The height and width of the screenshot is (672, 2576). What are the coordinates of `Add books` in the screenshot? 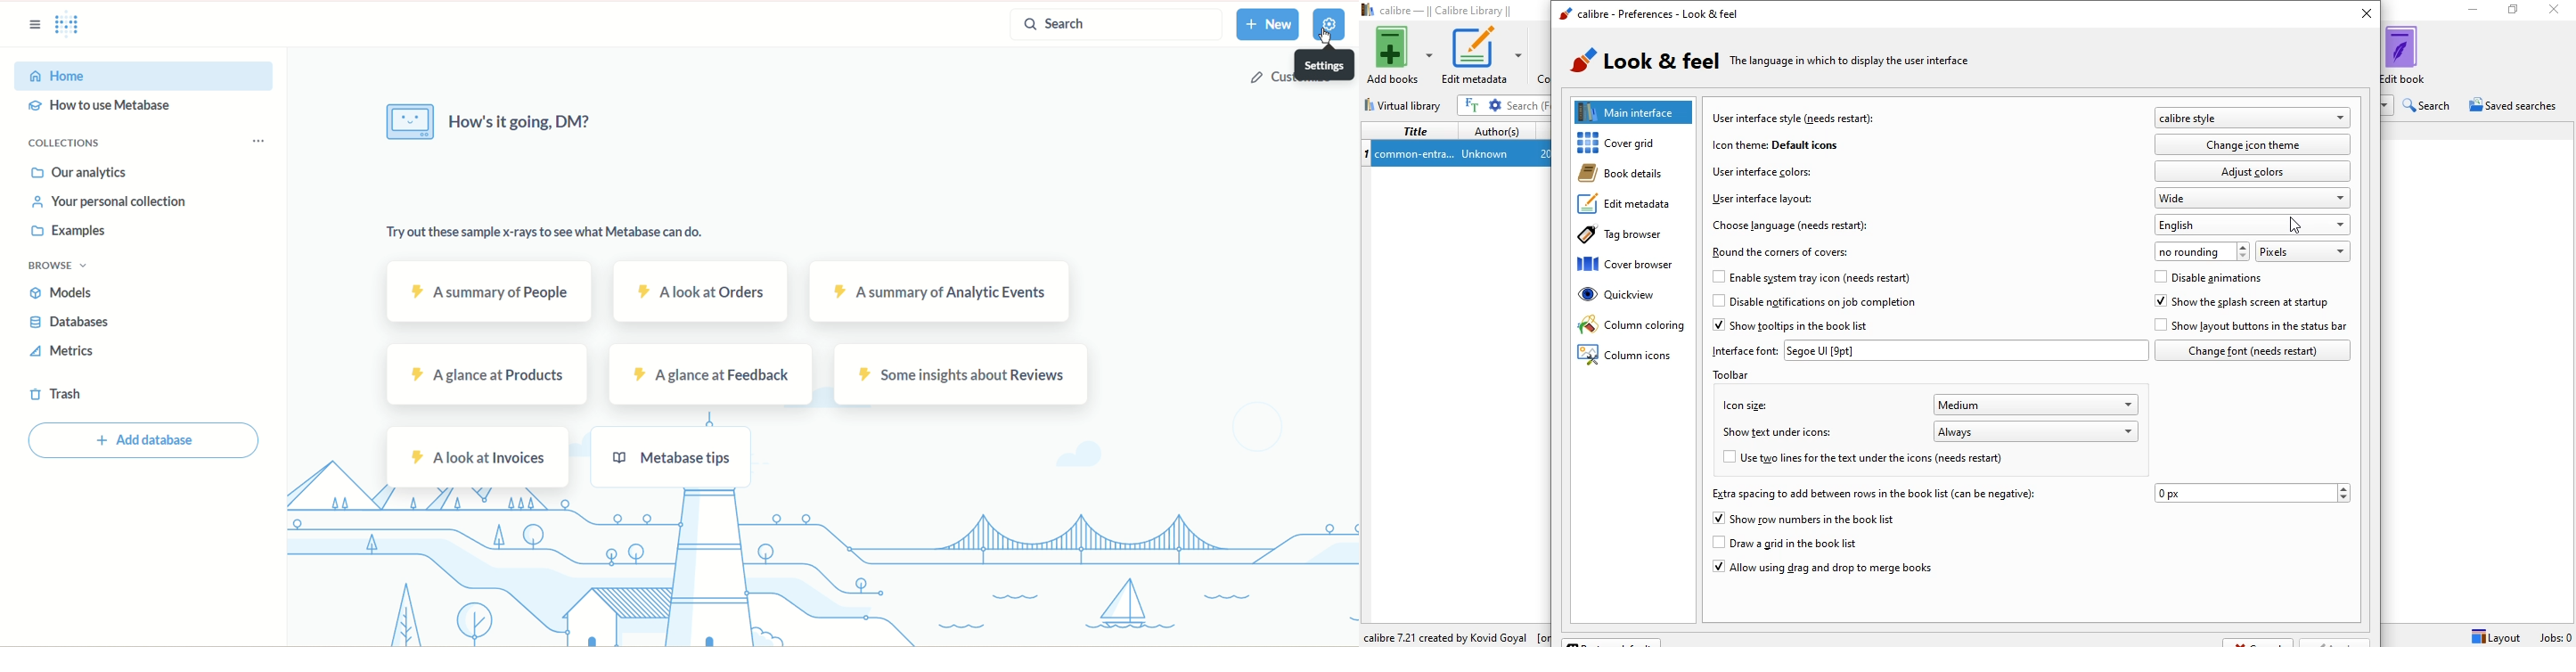 It's located at (1398, 55).